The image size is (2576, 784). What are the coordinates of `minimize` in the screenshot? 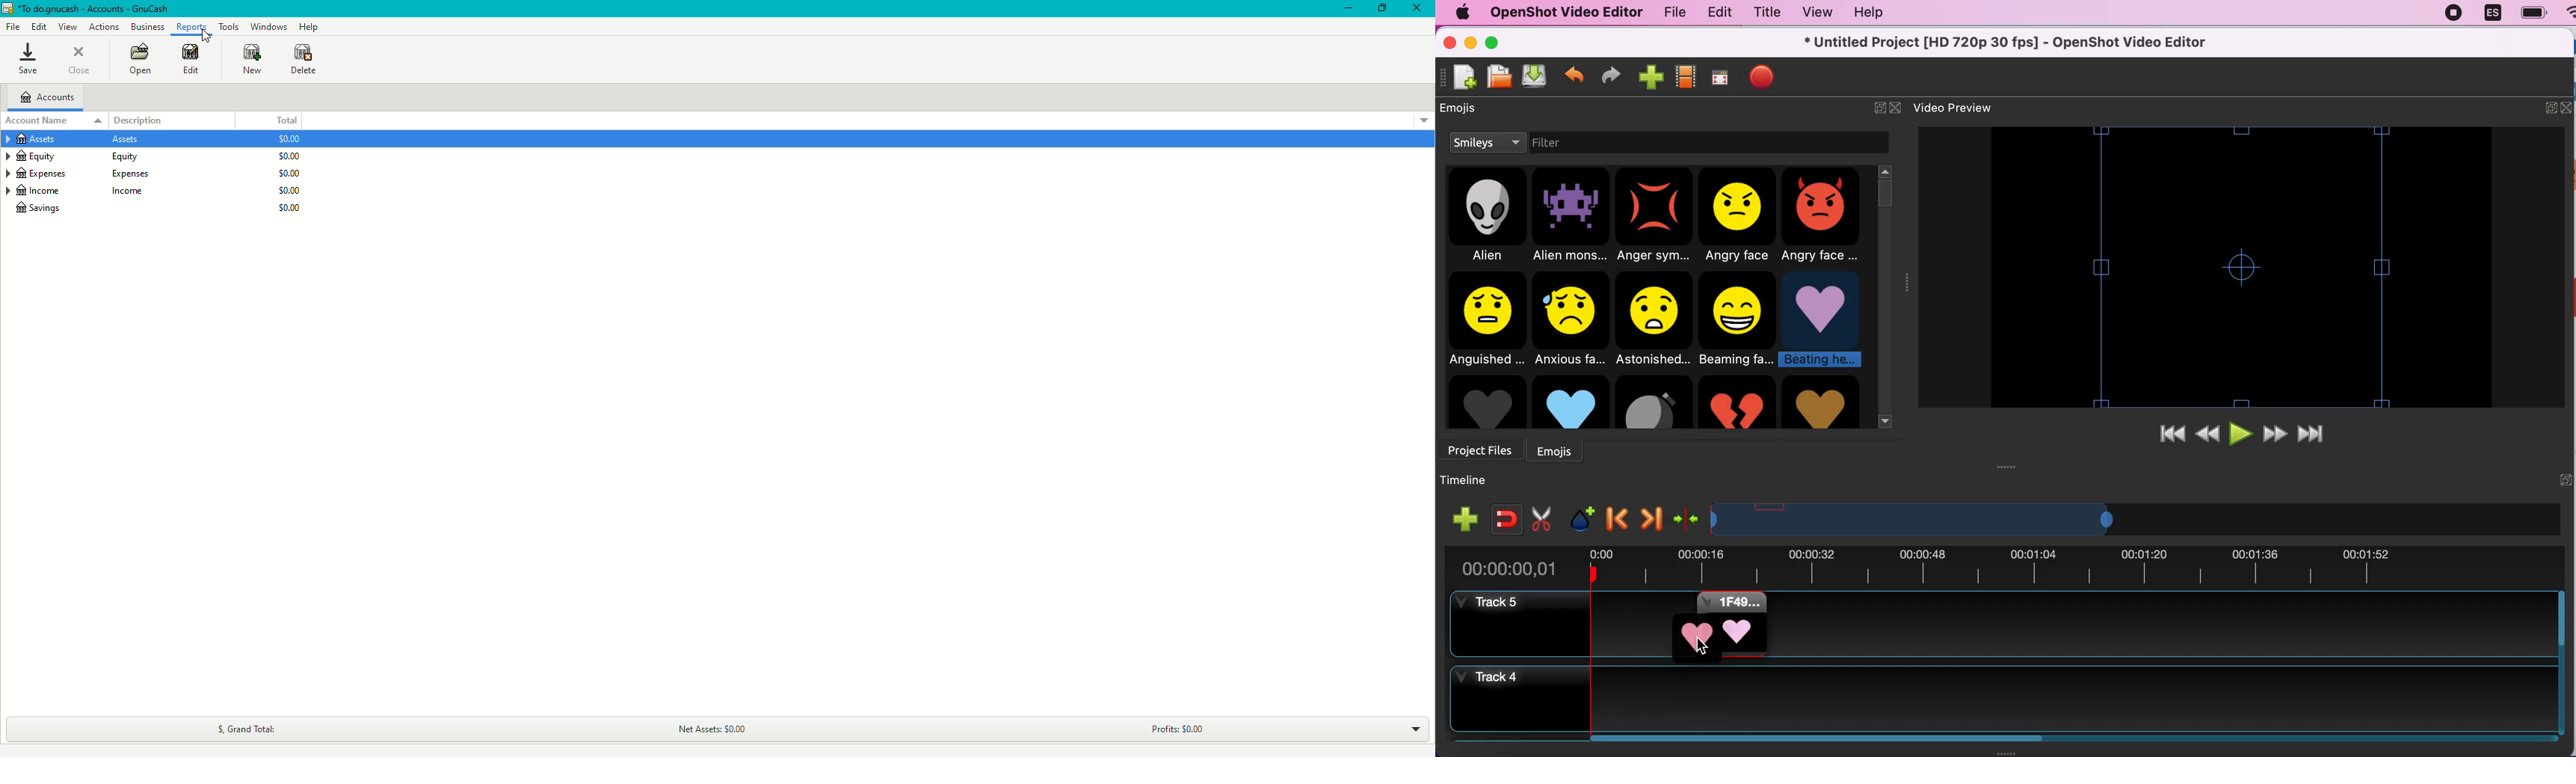 It's located at (1472, 44).